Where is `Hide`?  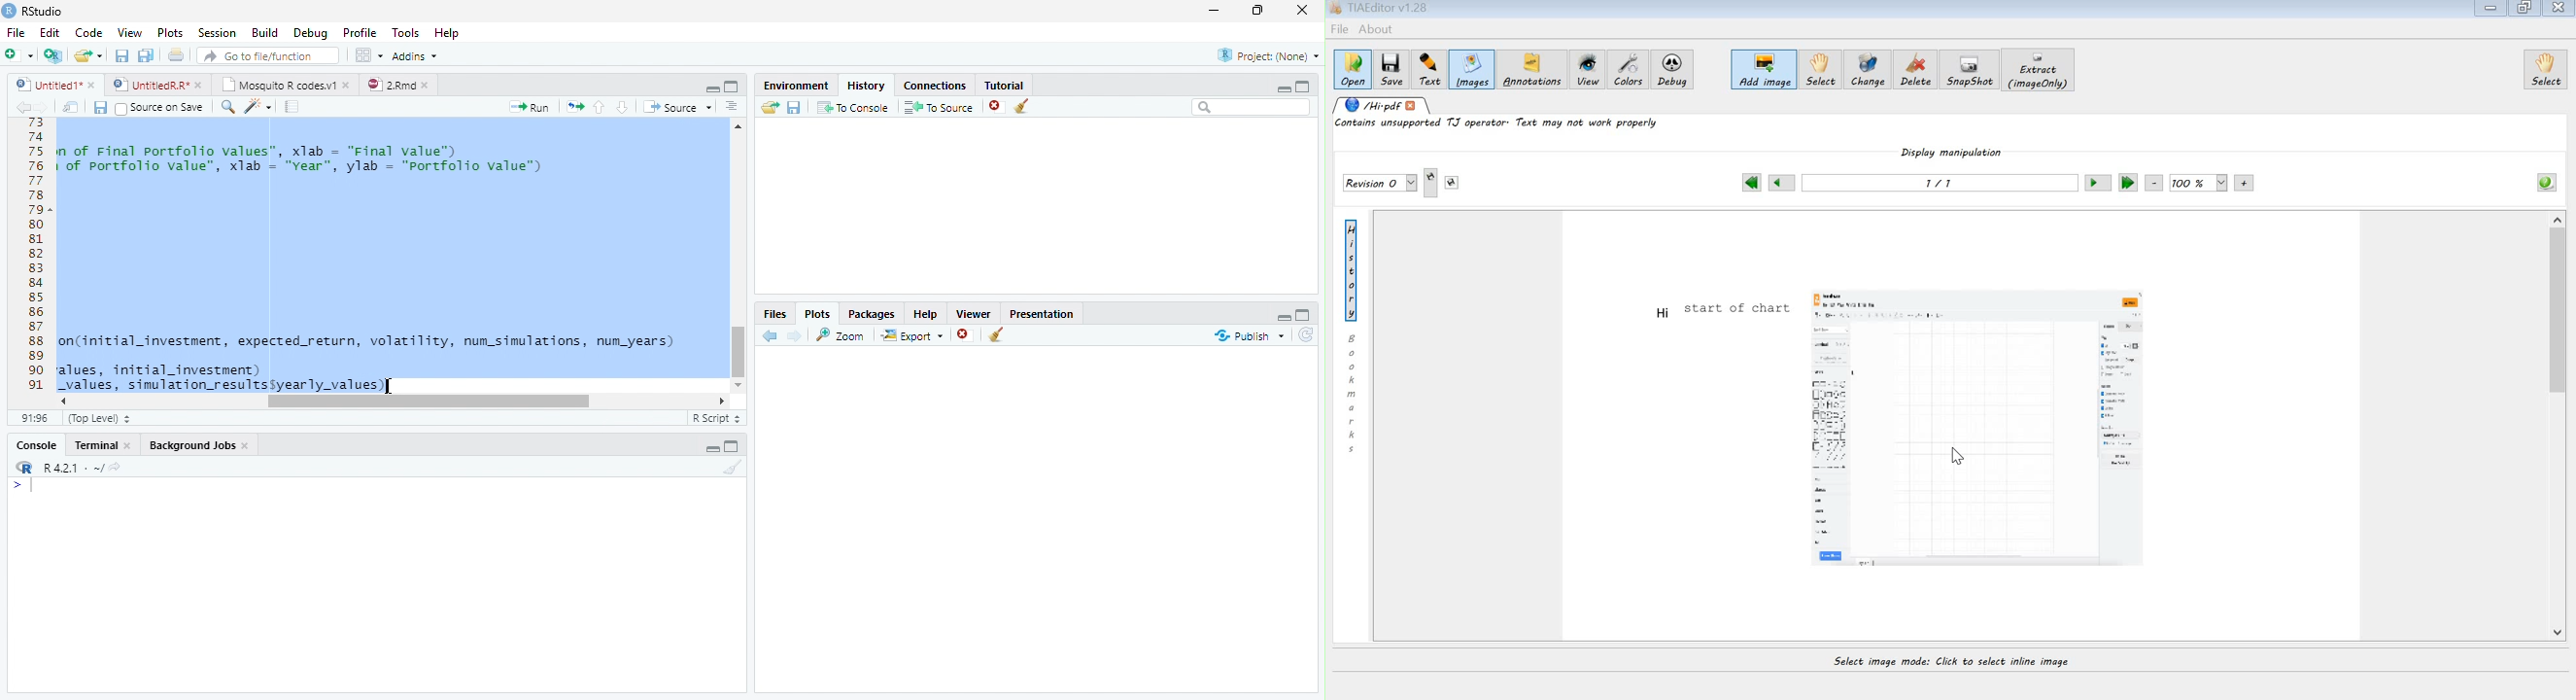 Hide is located at coordinates (711, 448).